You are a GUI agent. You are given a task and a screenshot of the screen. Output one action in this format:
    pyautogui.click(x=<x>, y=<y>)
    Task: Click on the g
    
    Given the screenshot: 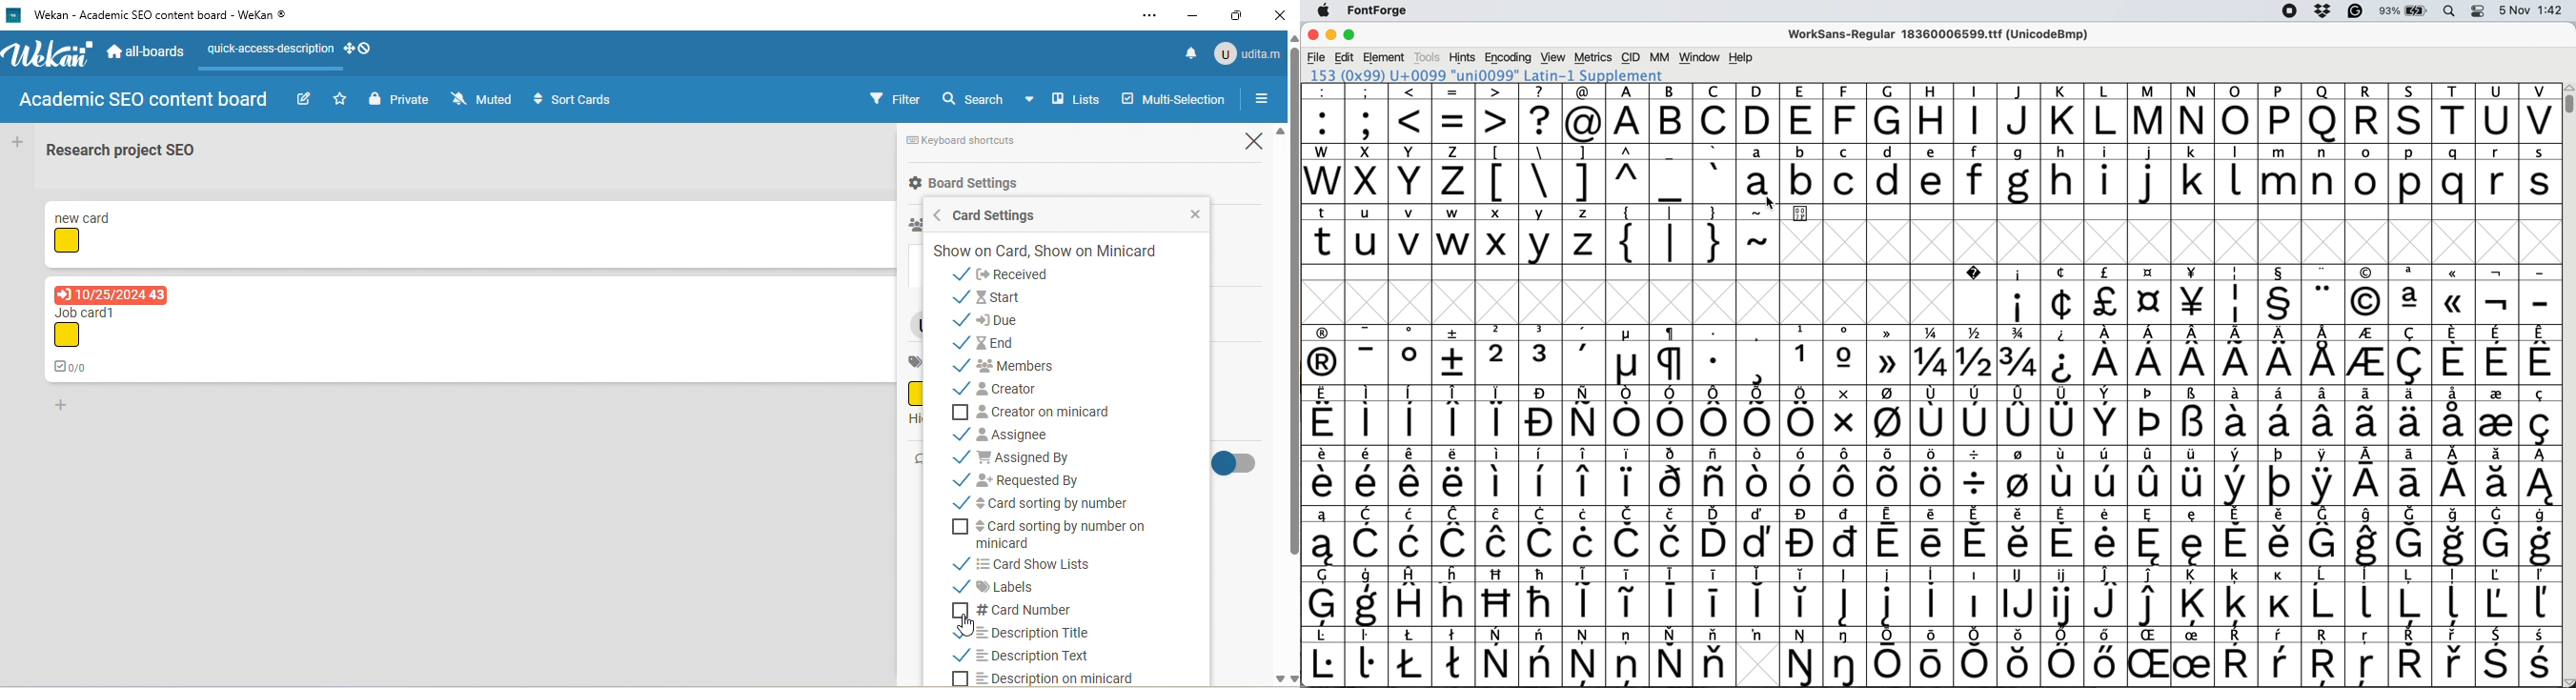 What is the action you would take?
    pyautogui.click(x=2017, y=174)
    